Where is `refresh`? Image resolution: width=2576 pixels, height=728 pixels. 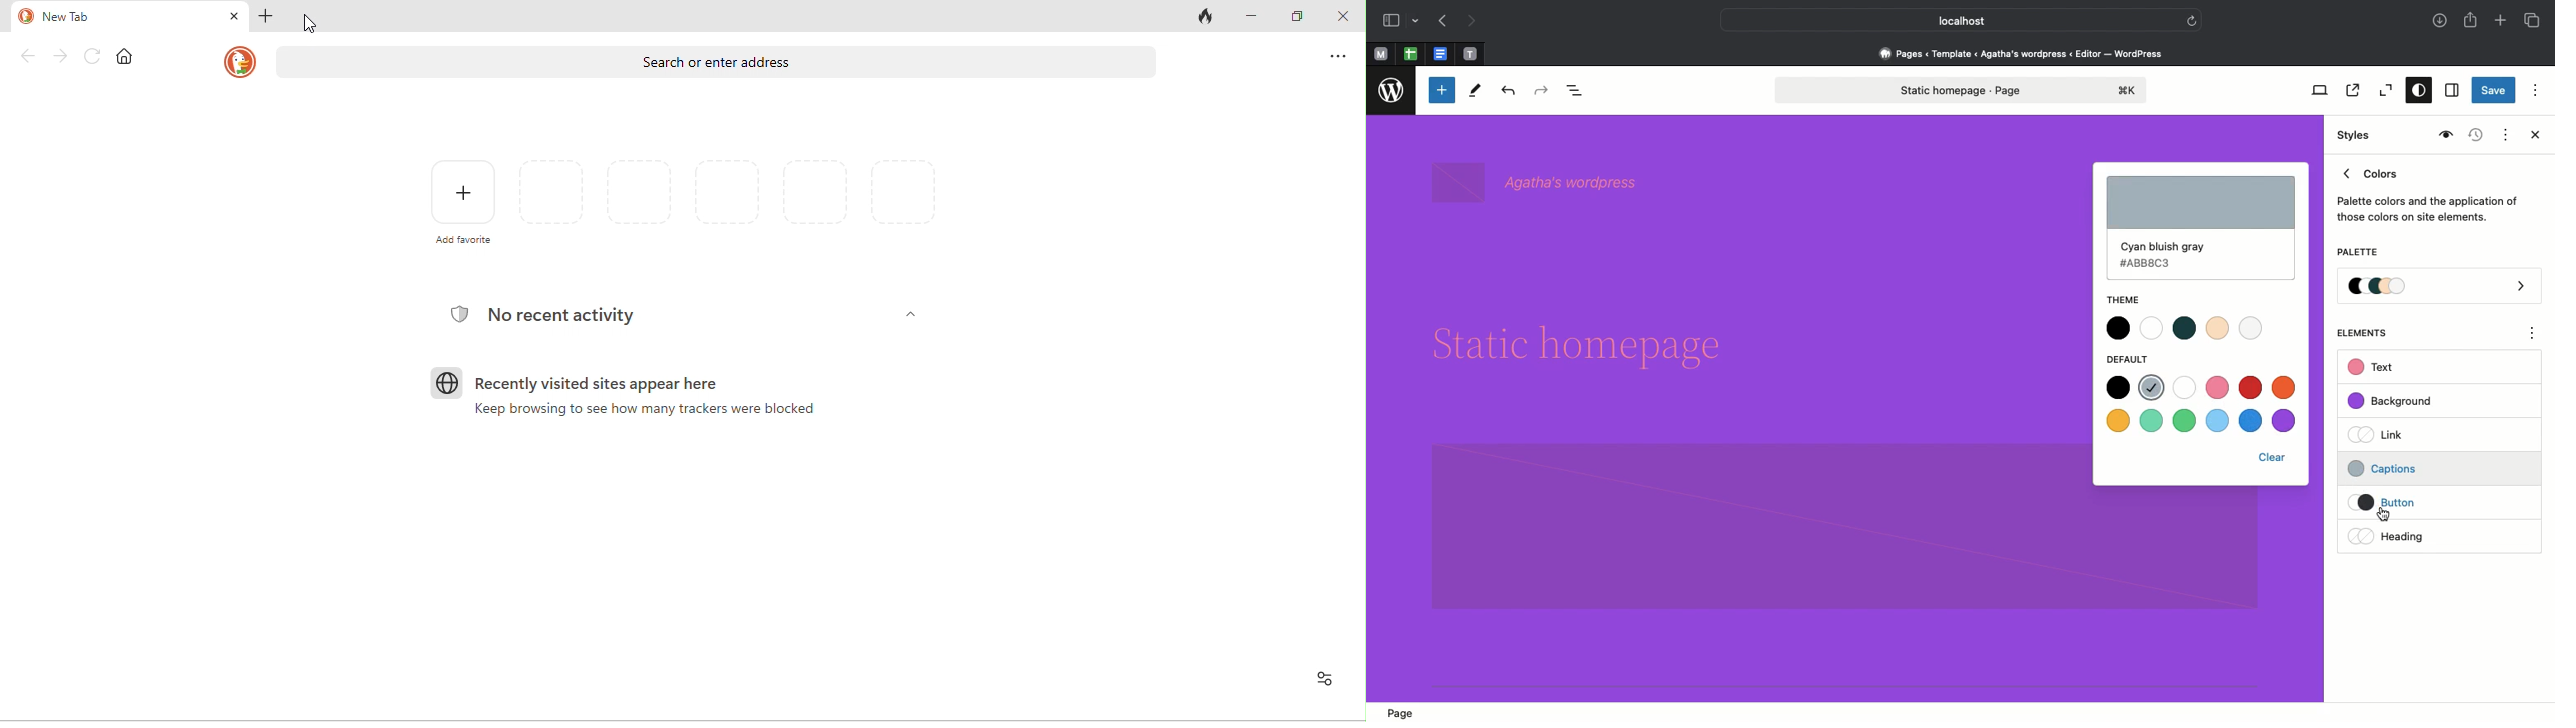 refresh is located at coordinates (90, 56).